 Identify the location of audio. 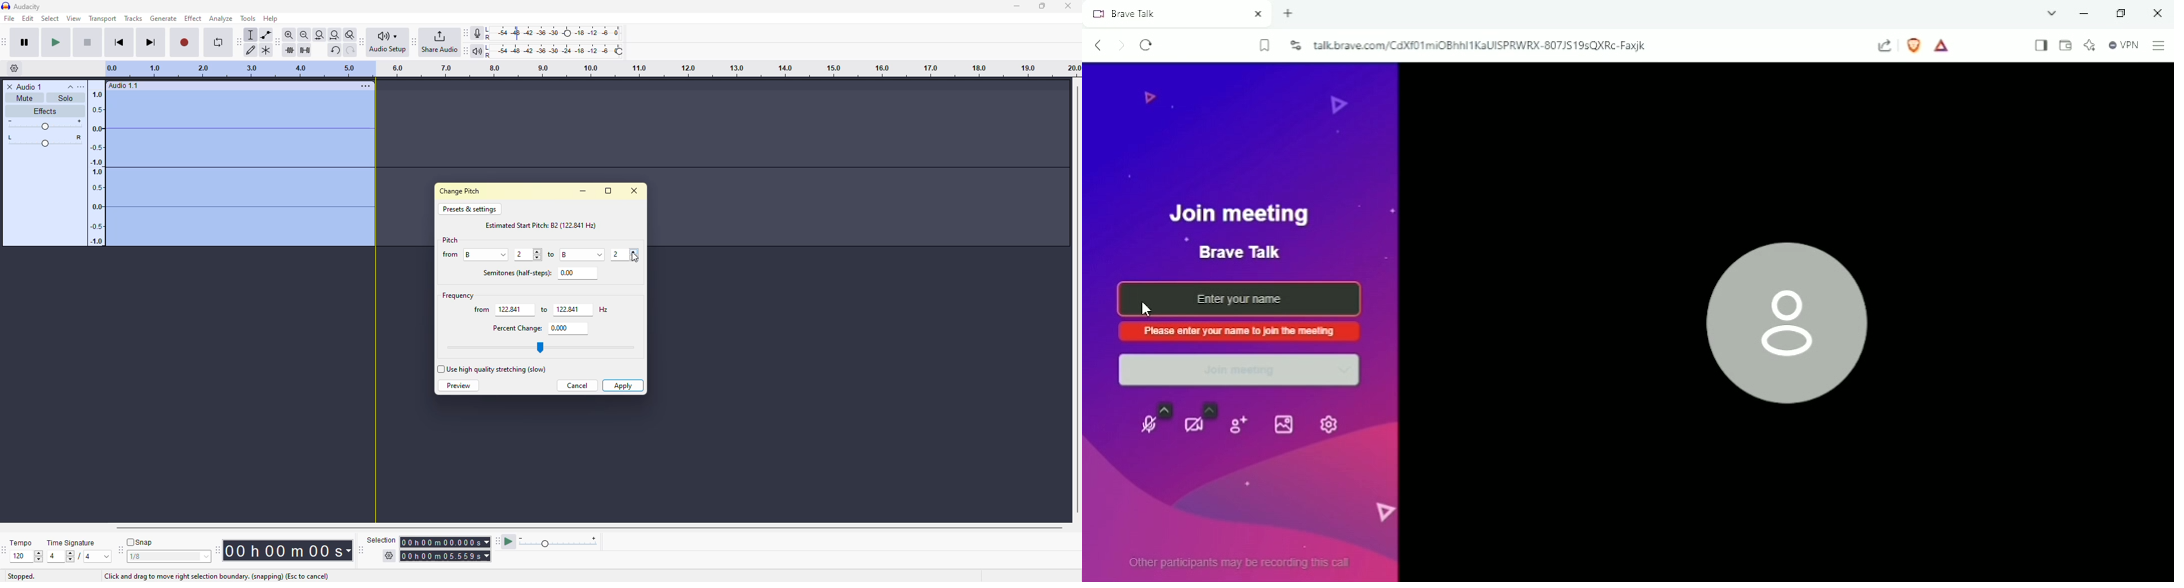
(124, 86).